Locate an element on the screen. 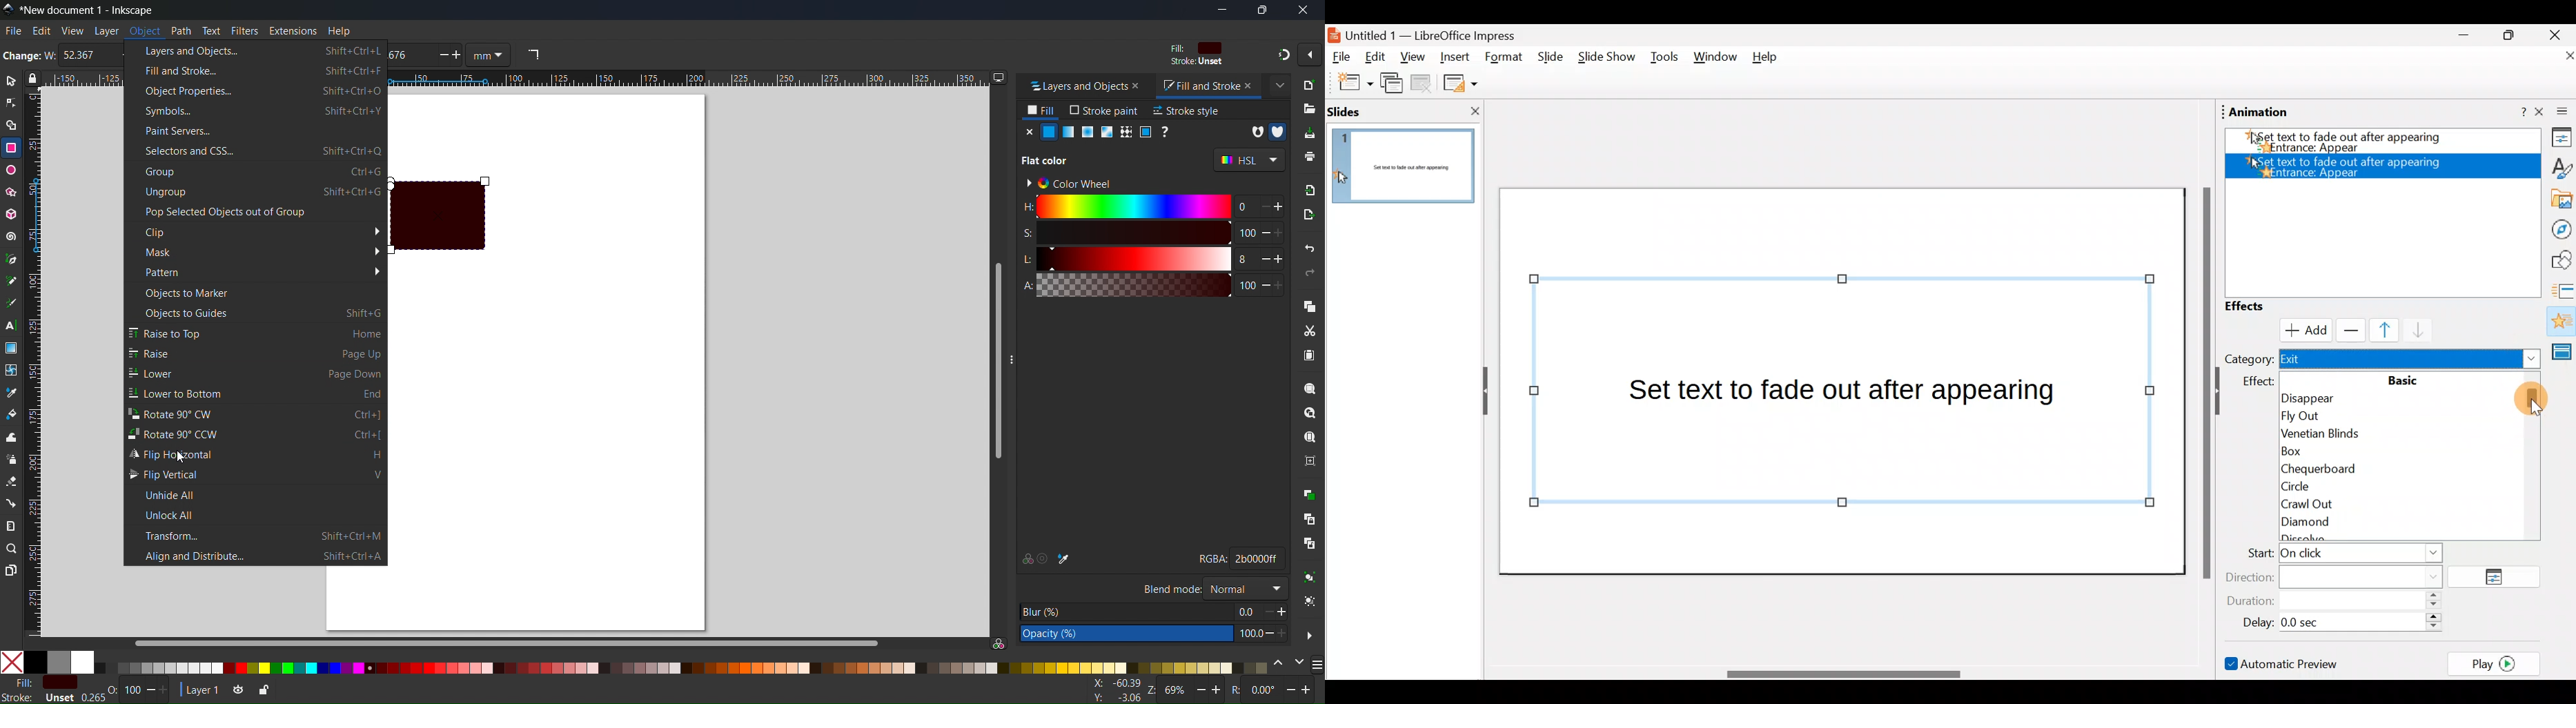 The image size is (2576, 728). Unset stroke is located at coordinates (1196, 63).